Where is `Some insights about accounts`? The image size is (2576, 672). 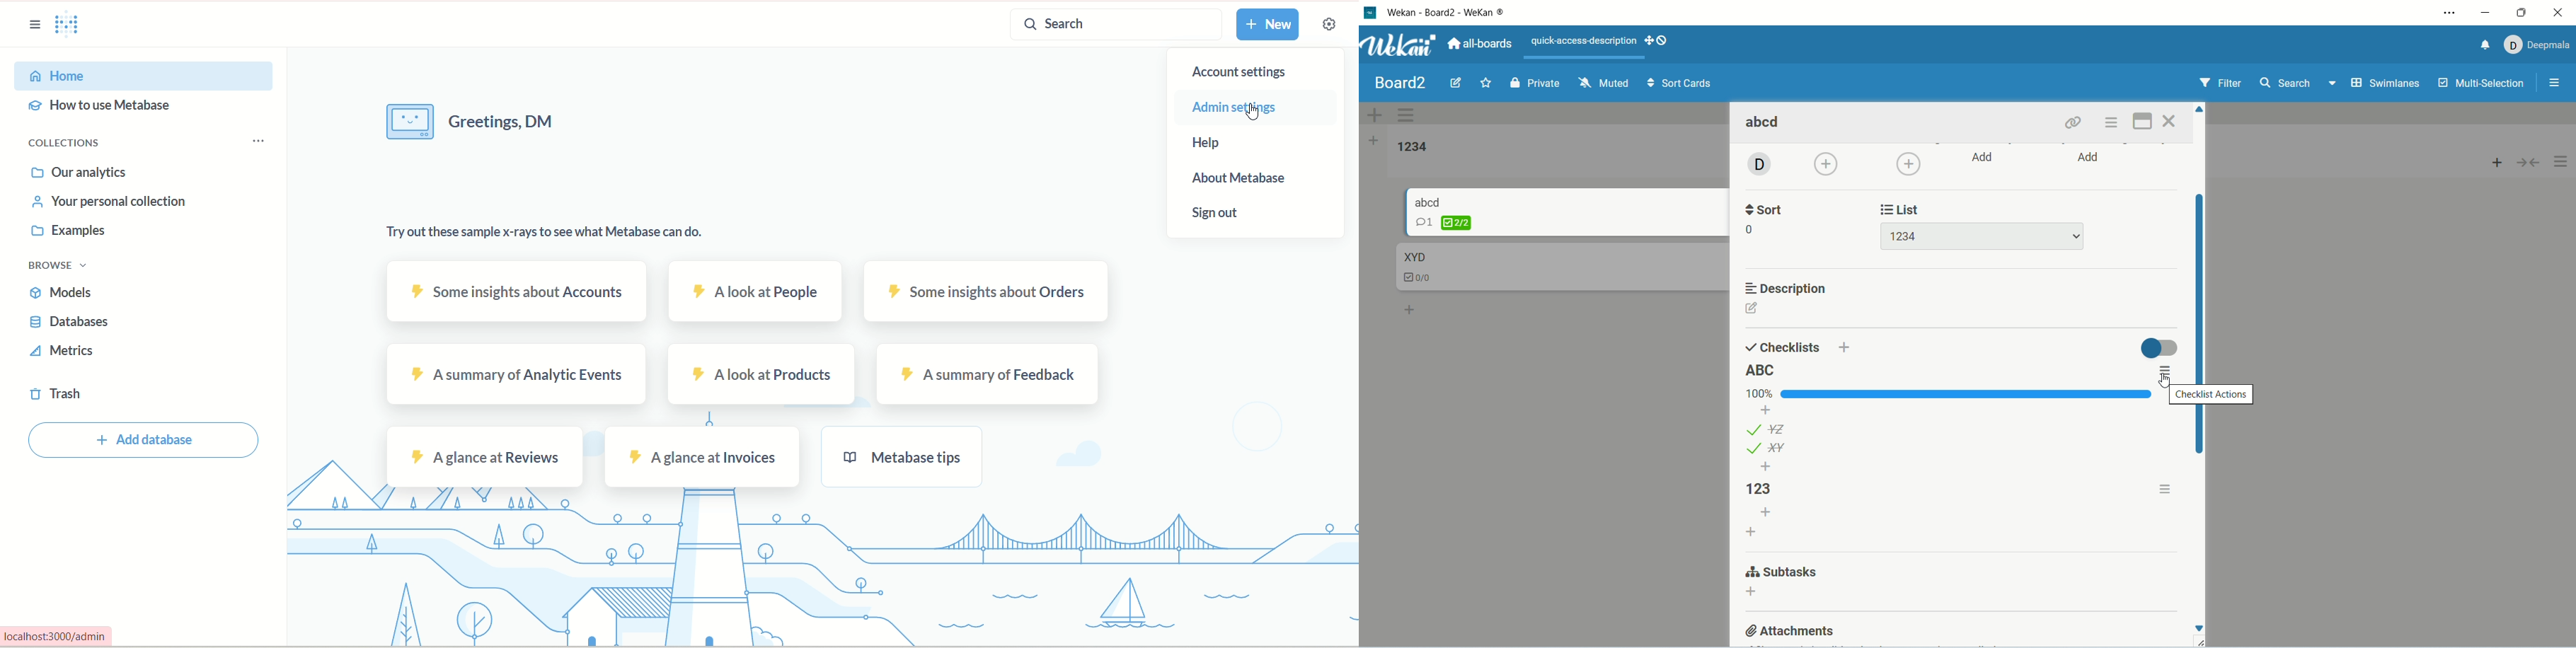
Some insights about accounts is located at coordinates (515, 291).